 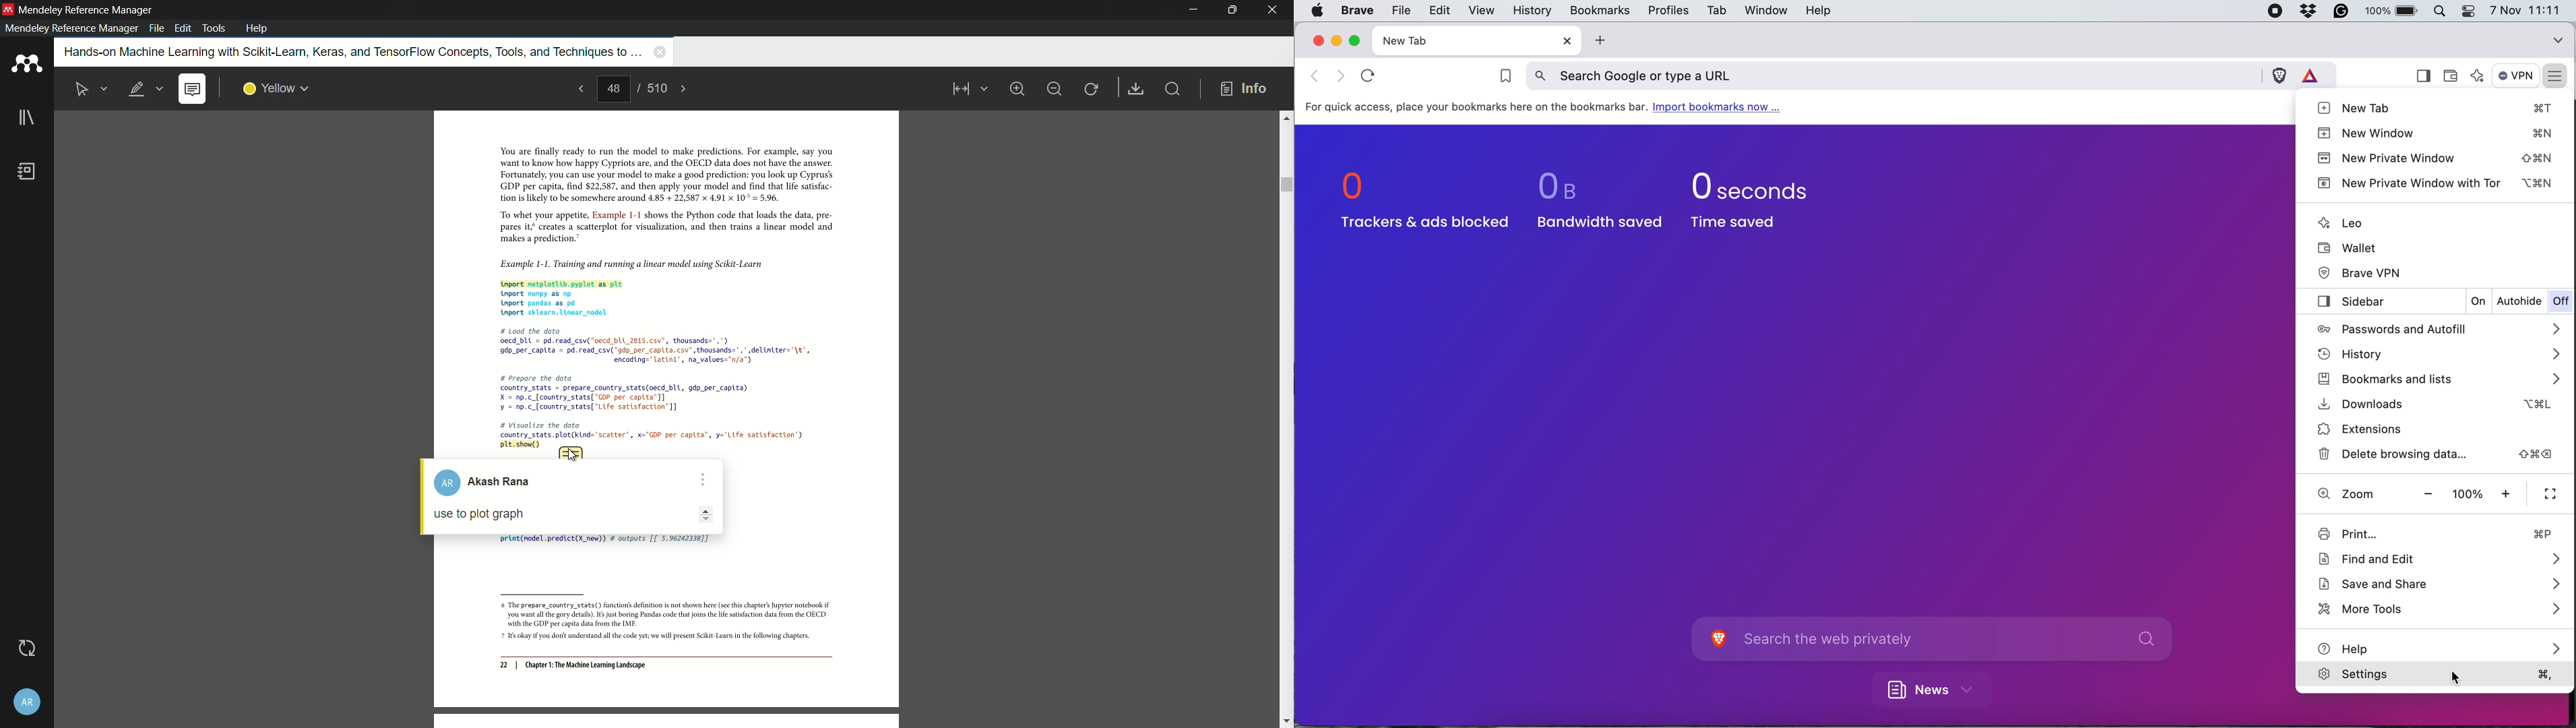 What do you see at coordinates (26, 64) in the screenshot?
I see `app icon` at bounding box center [26, 64].